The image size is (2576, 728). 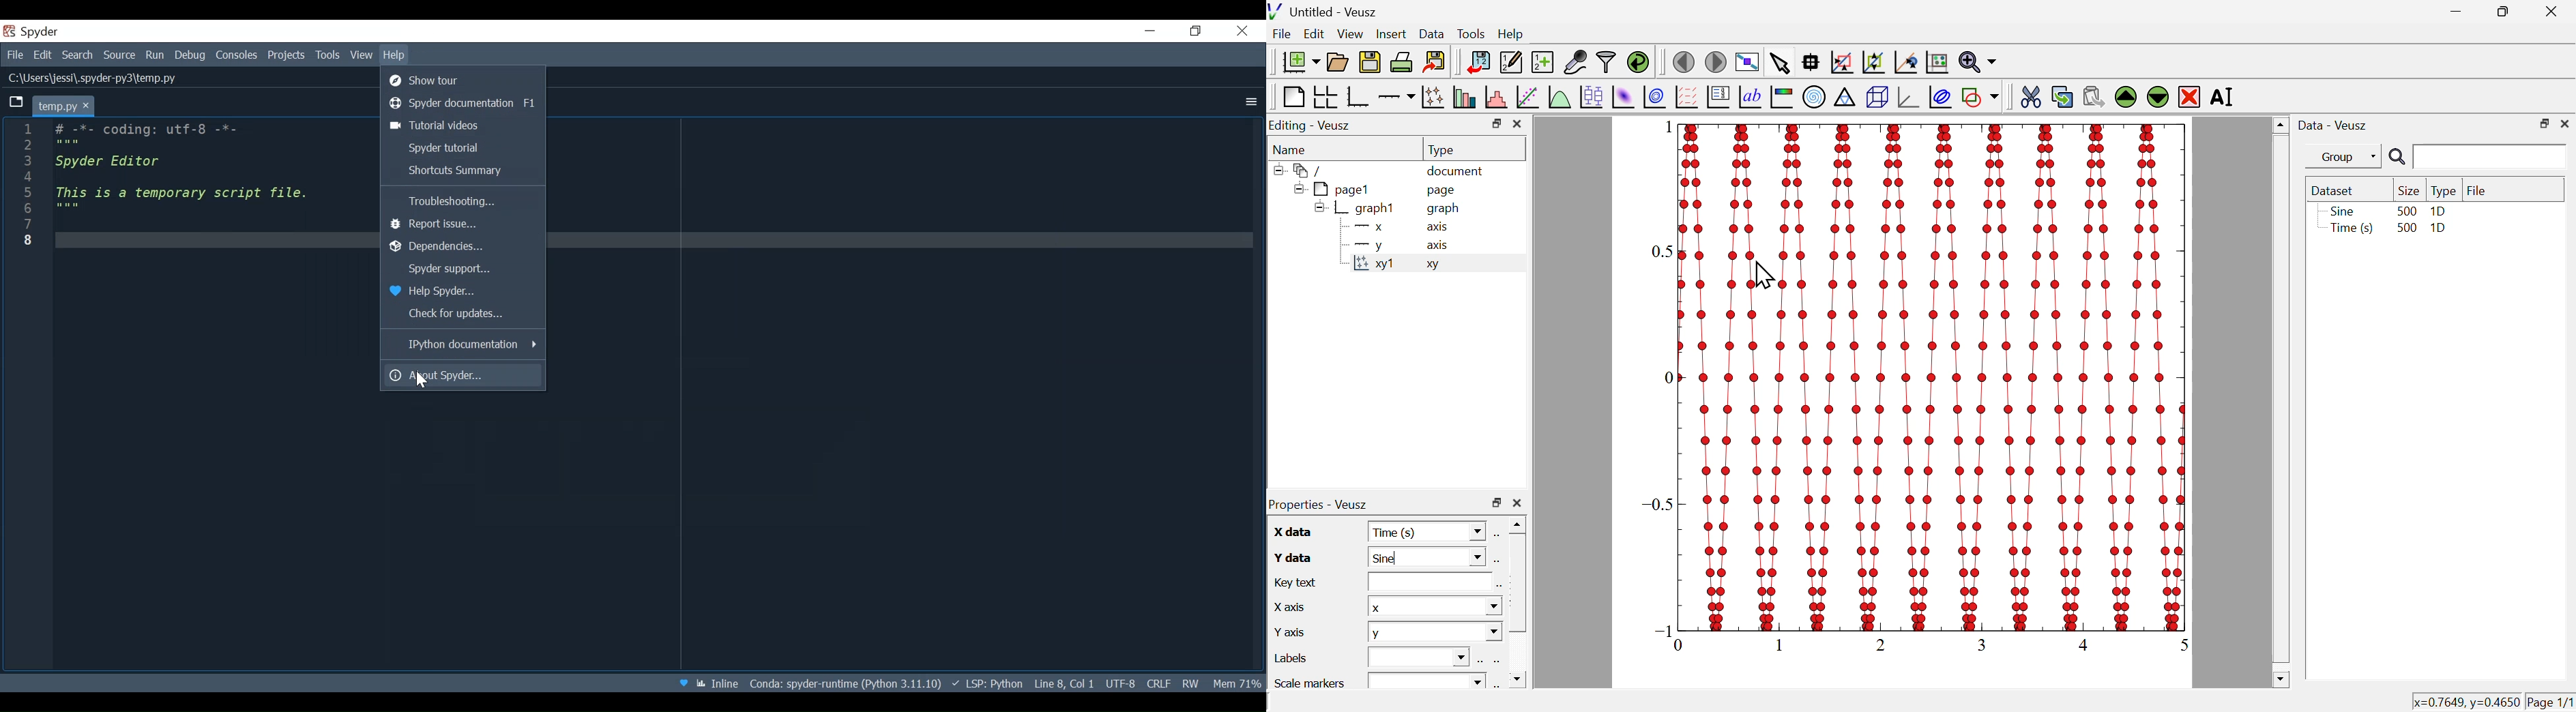 I want to click on page, so click(x=1444, y=192).